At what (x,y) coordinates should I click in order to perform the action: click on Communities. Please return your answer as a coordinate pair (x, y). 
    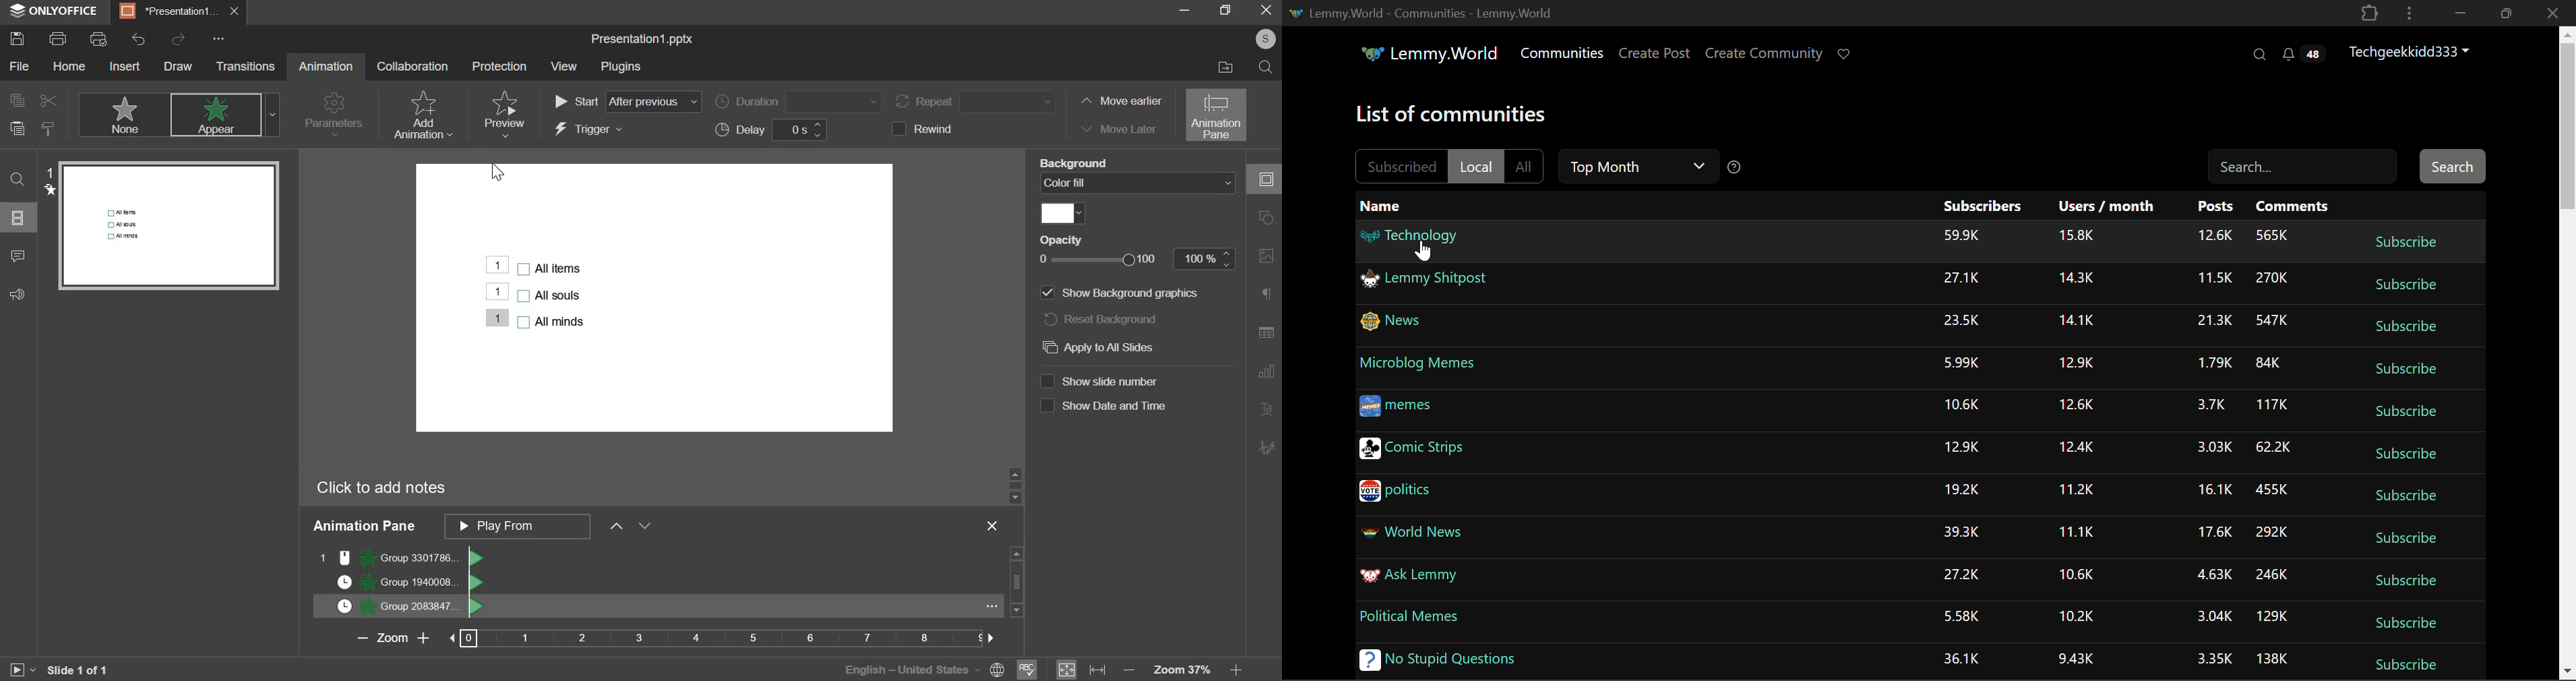
    Looking at the image, I should click on (1562, 55).